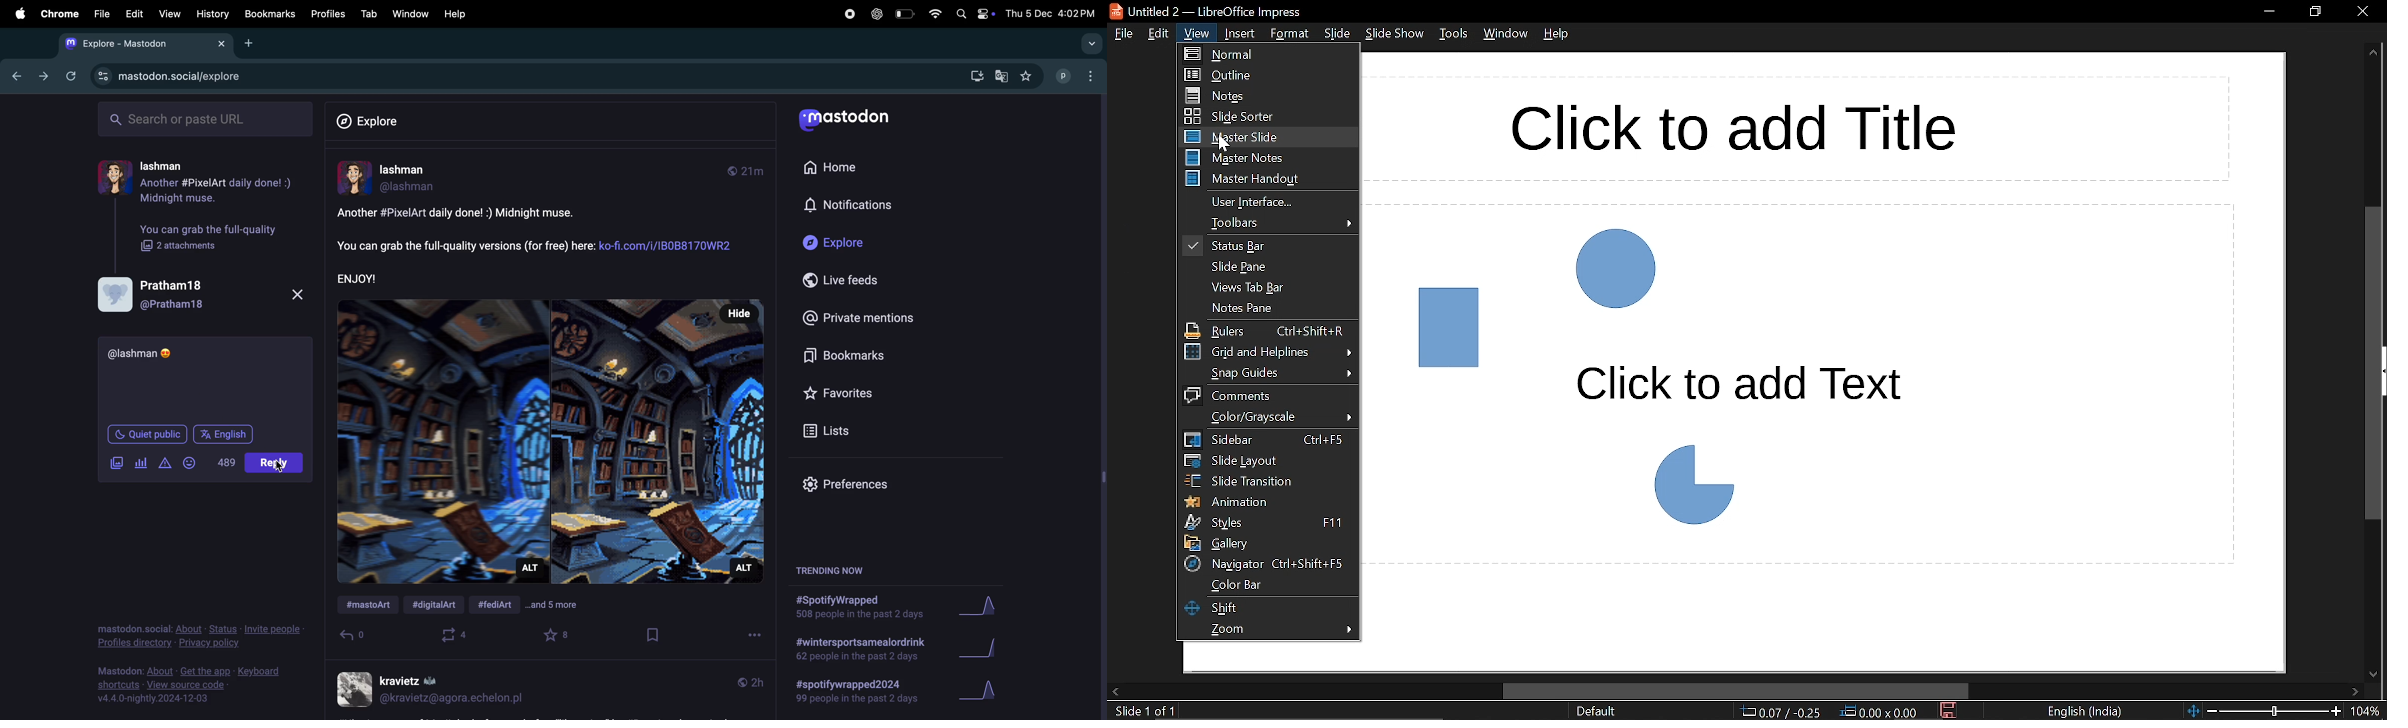 This screenshot has width=2408, height=728. Describe the element at coordinates (882, 207) in the screenshot. I see `notifications` at that location.